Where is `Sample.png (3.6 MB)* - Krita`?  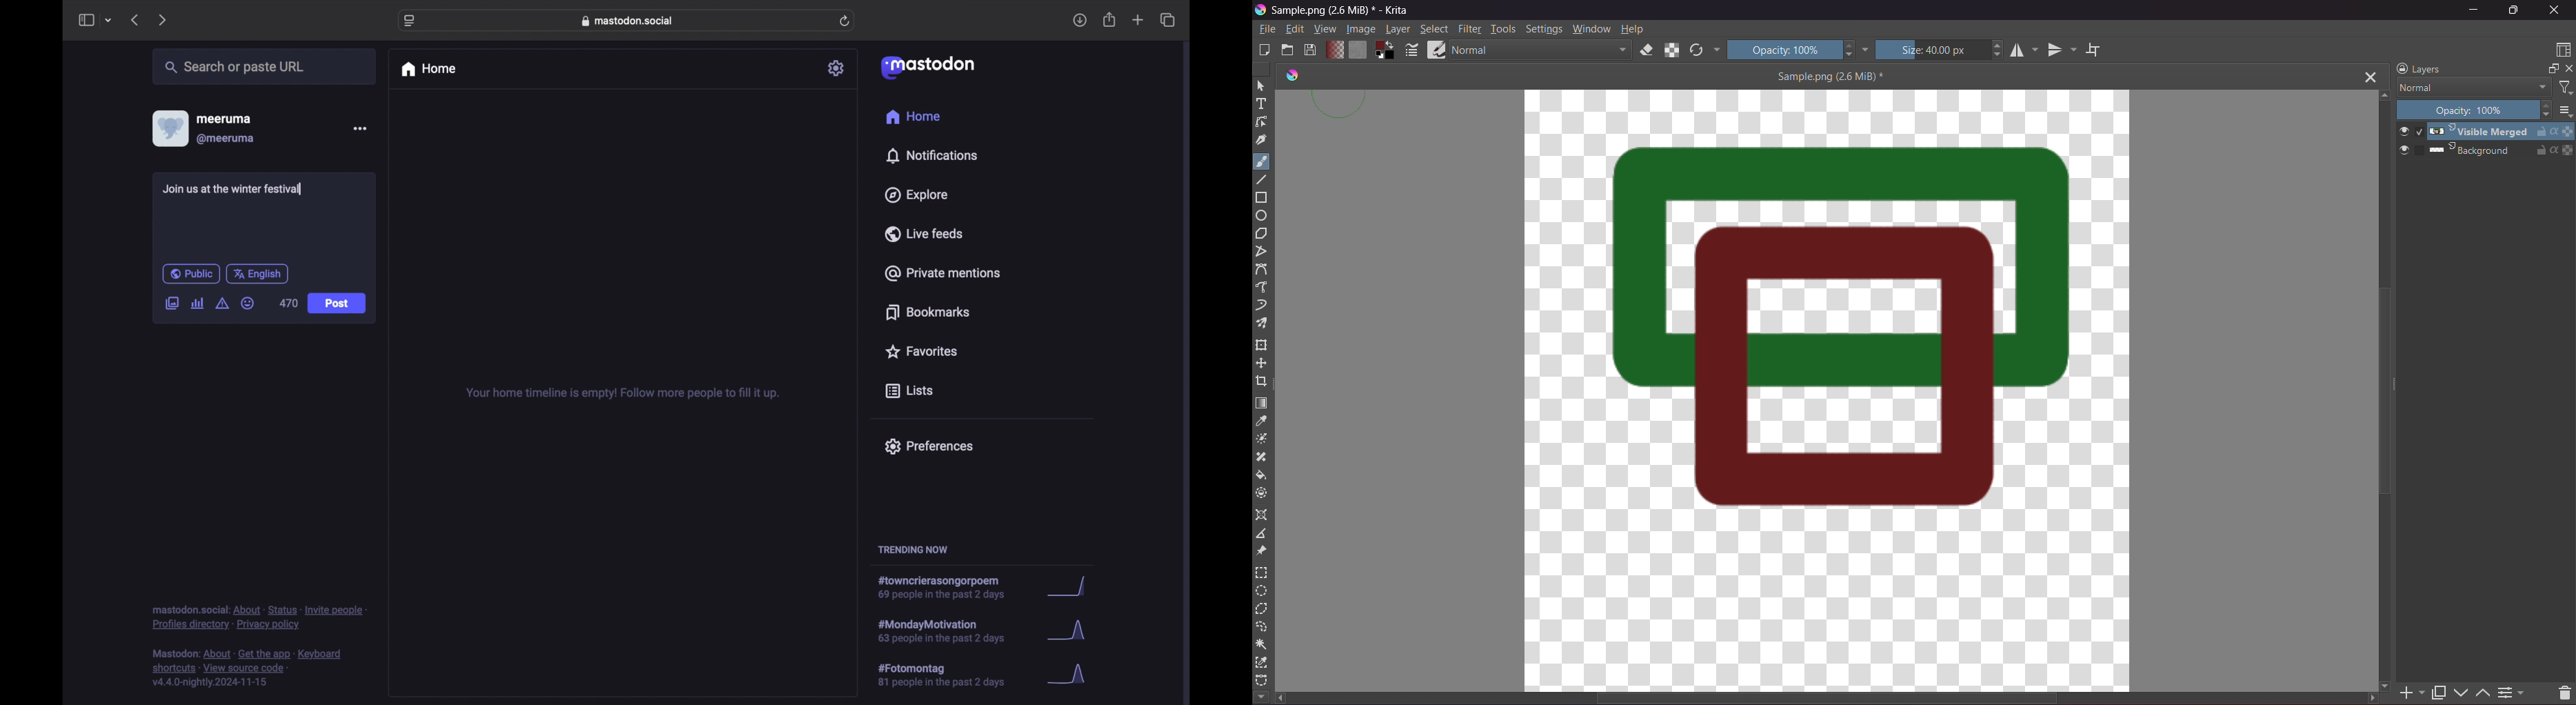 Sample.png (3.6 MB)* - Krita is located at coordinates (1342, 13).